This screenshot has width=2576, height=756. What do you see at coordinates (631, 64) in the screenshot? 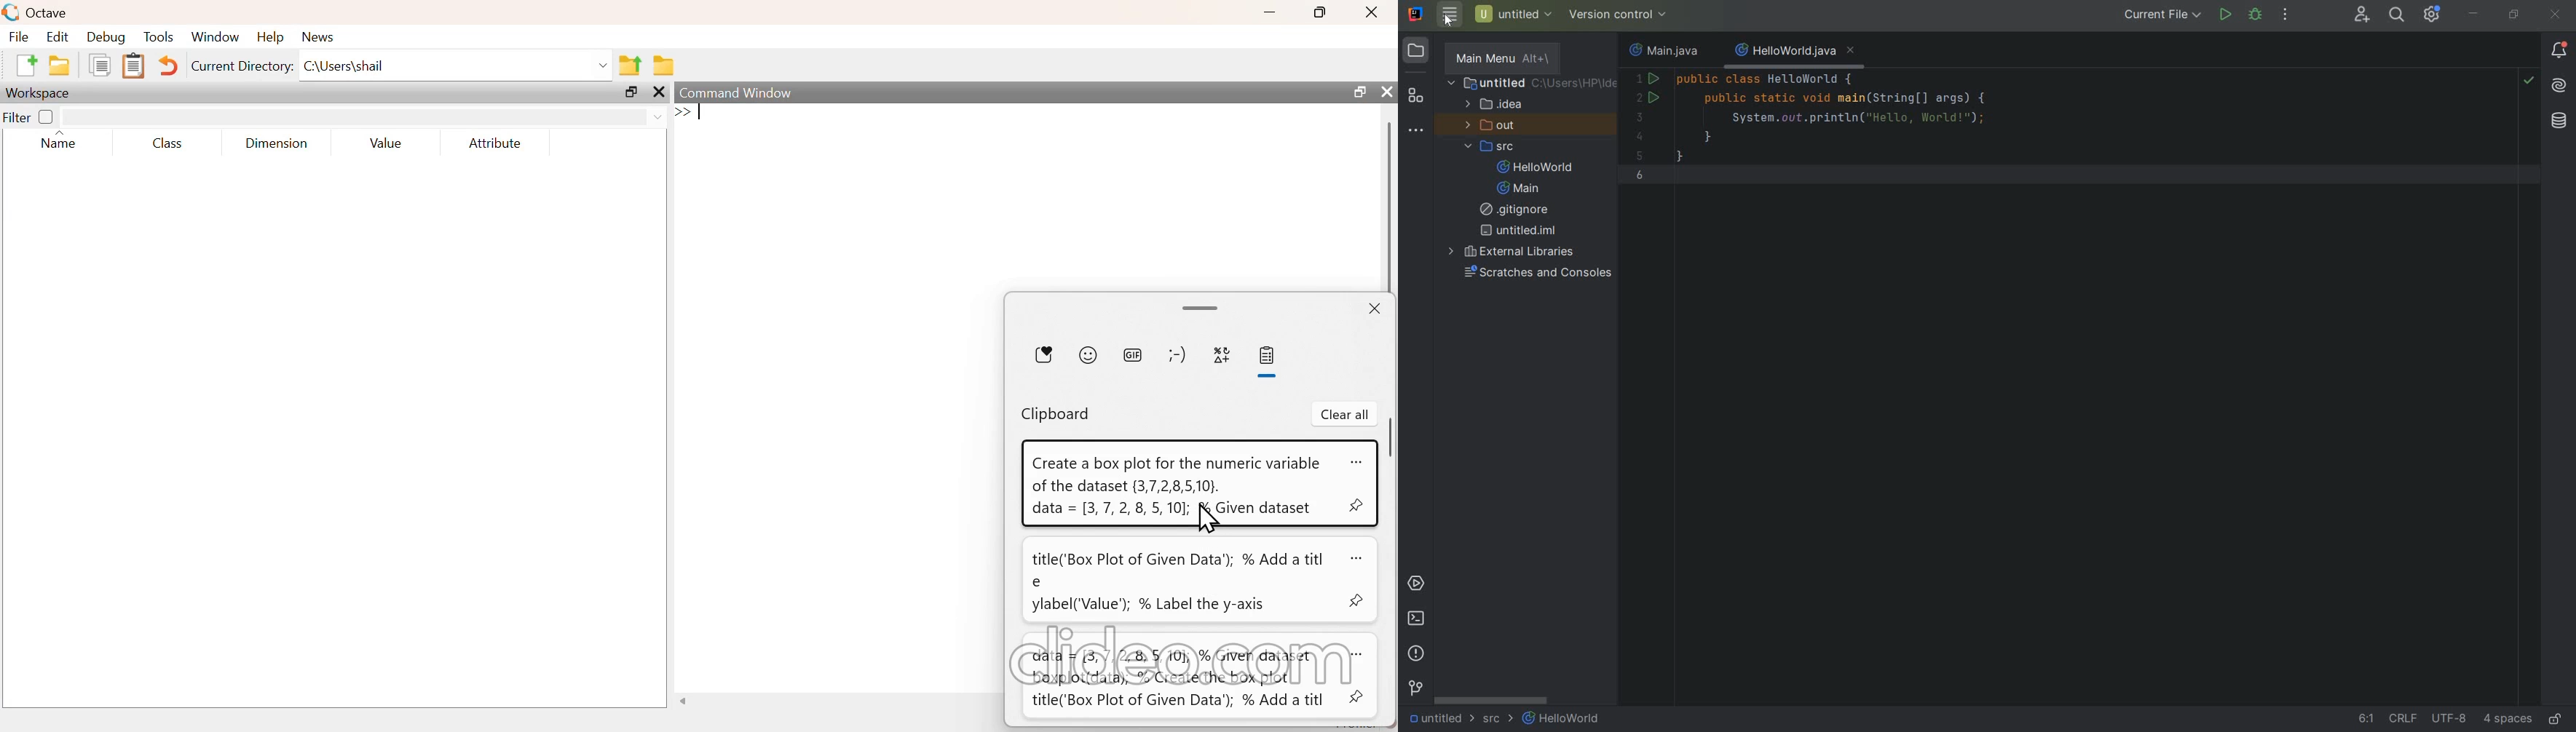
I see `one directory up` at bounding box center [631, 64].